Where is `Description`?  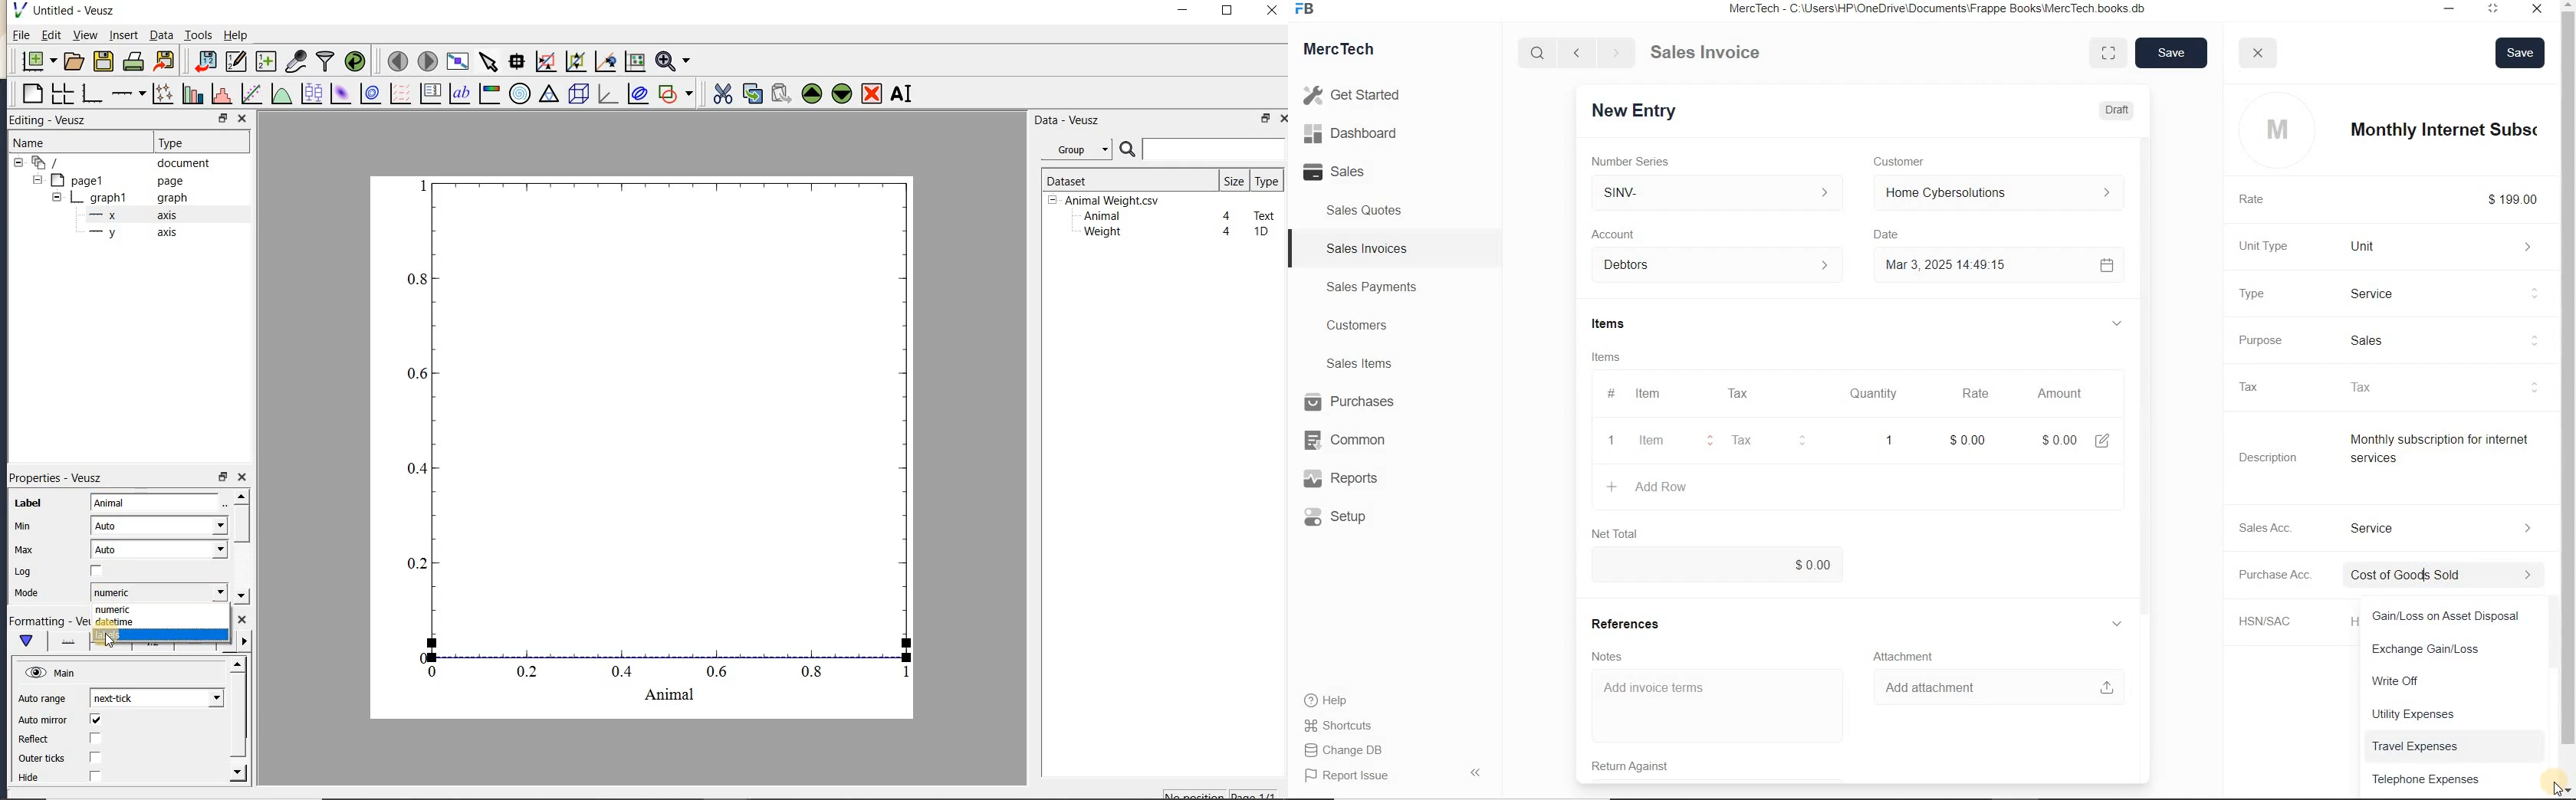
Description is located at coordinates (2277, 457).